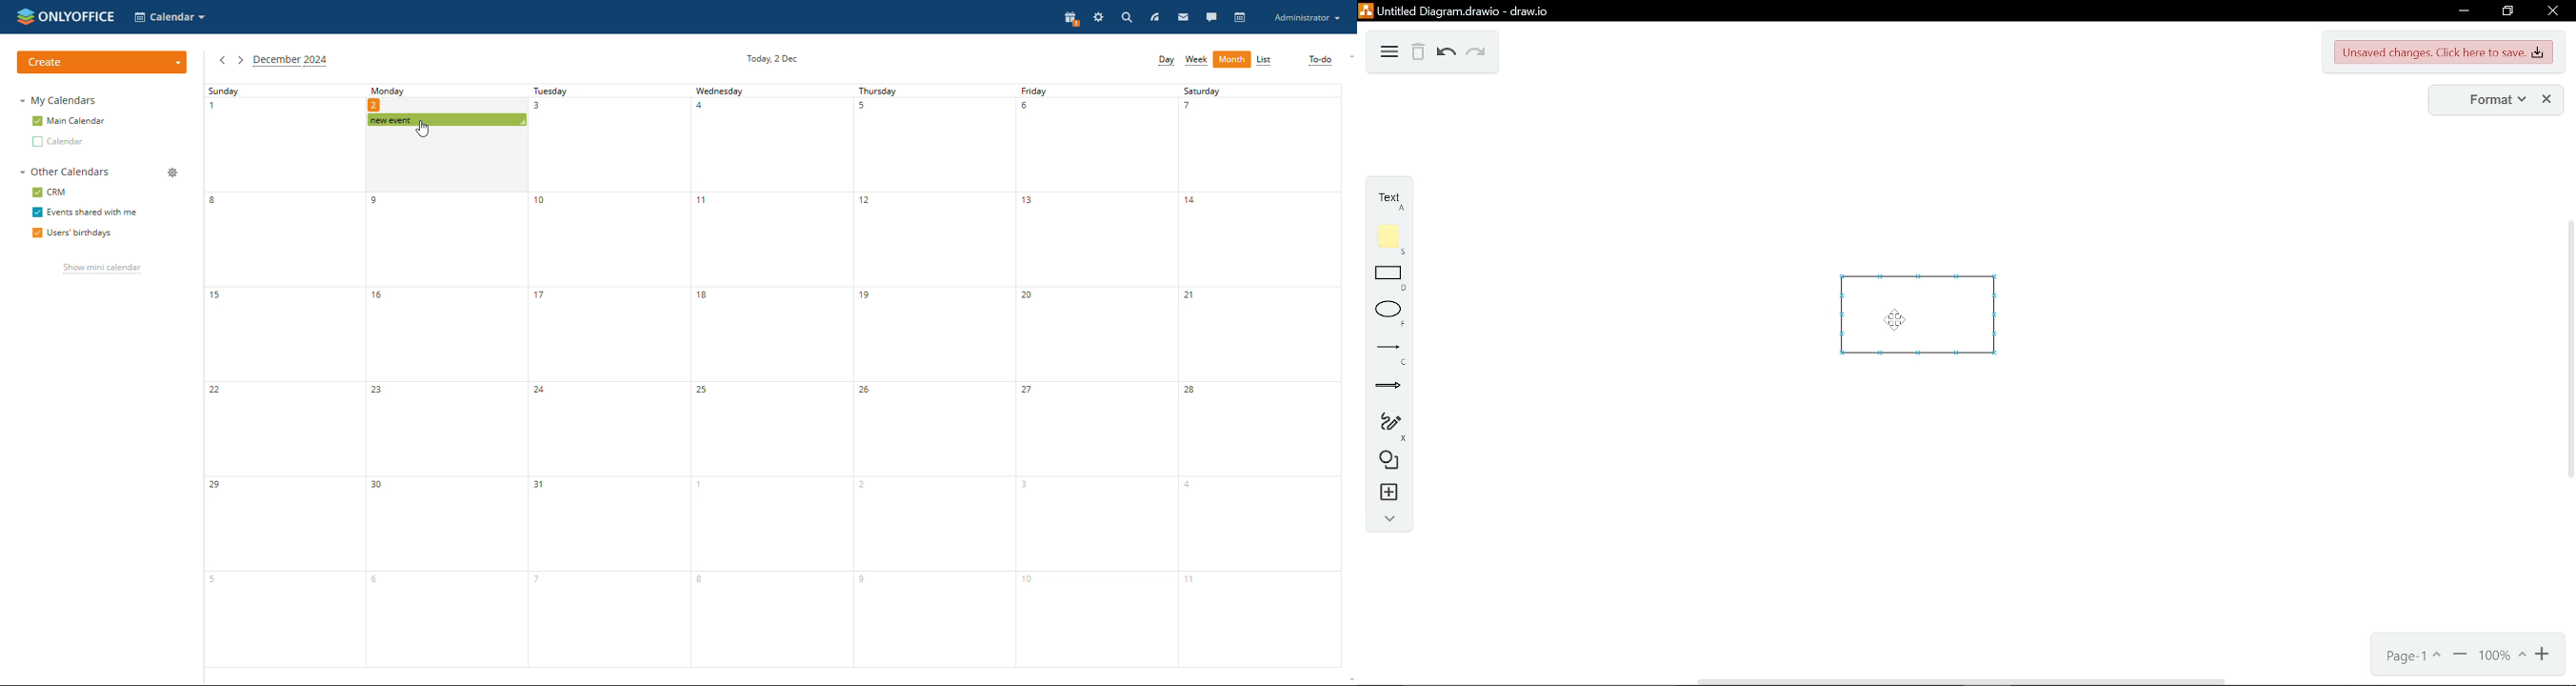  I want to click on week view, so click(1197, 60).